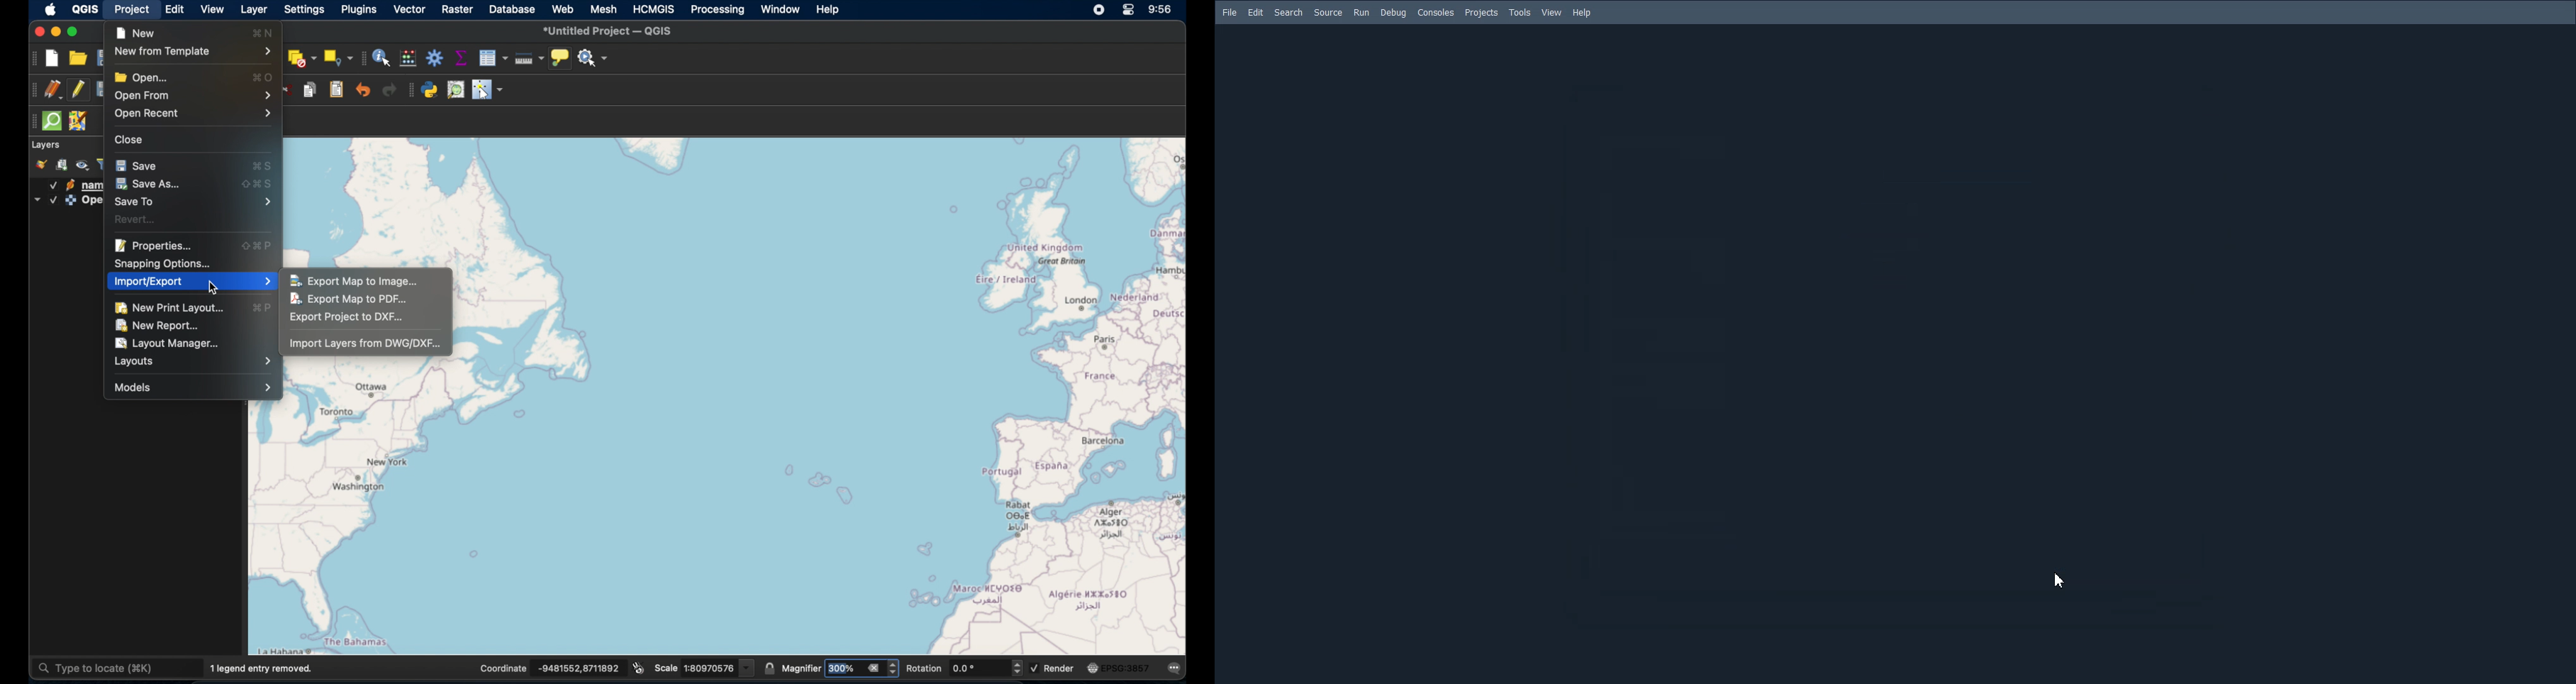 Image resolution: width=2576 pixels, height=700 pixels. Describe the element at coordinates (1361, 13) in the screenshot. I see `Run` at that location.